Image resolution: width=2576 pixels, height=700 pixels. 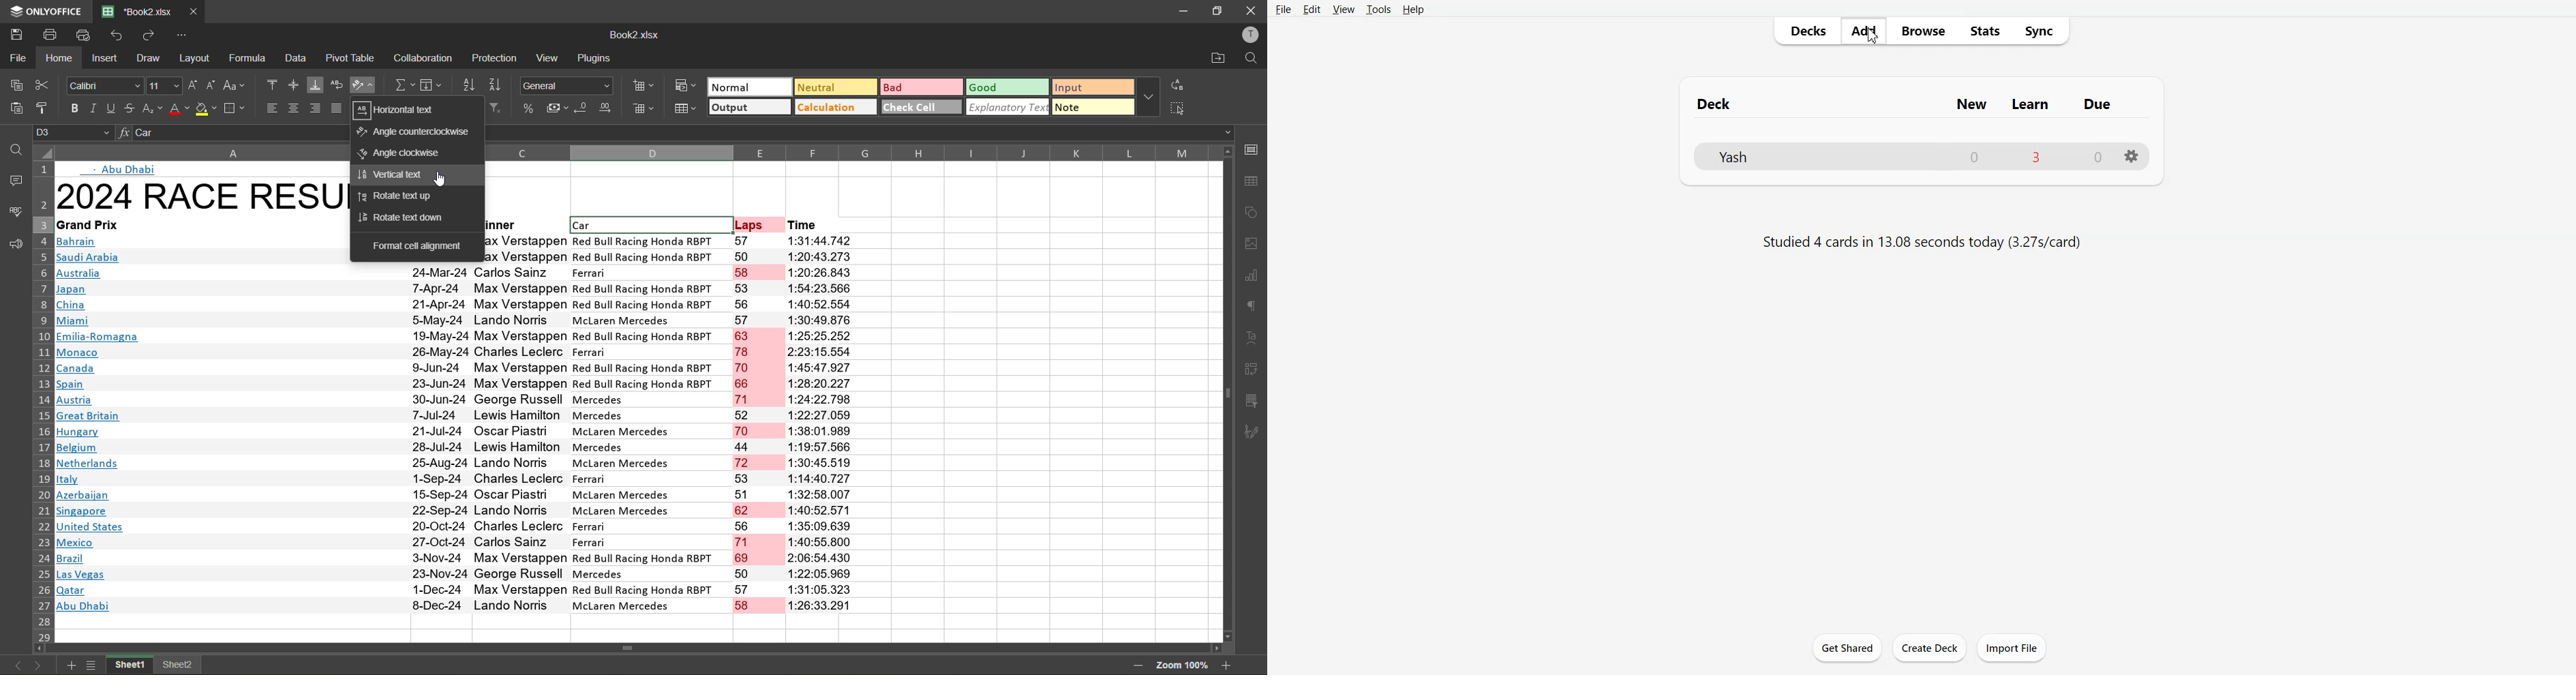 What do you see at coordinates (1251, 434) in the screenshot?
I see `signature` at bounding box center [1251, 434].